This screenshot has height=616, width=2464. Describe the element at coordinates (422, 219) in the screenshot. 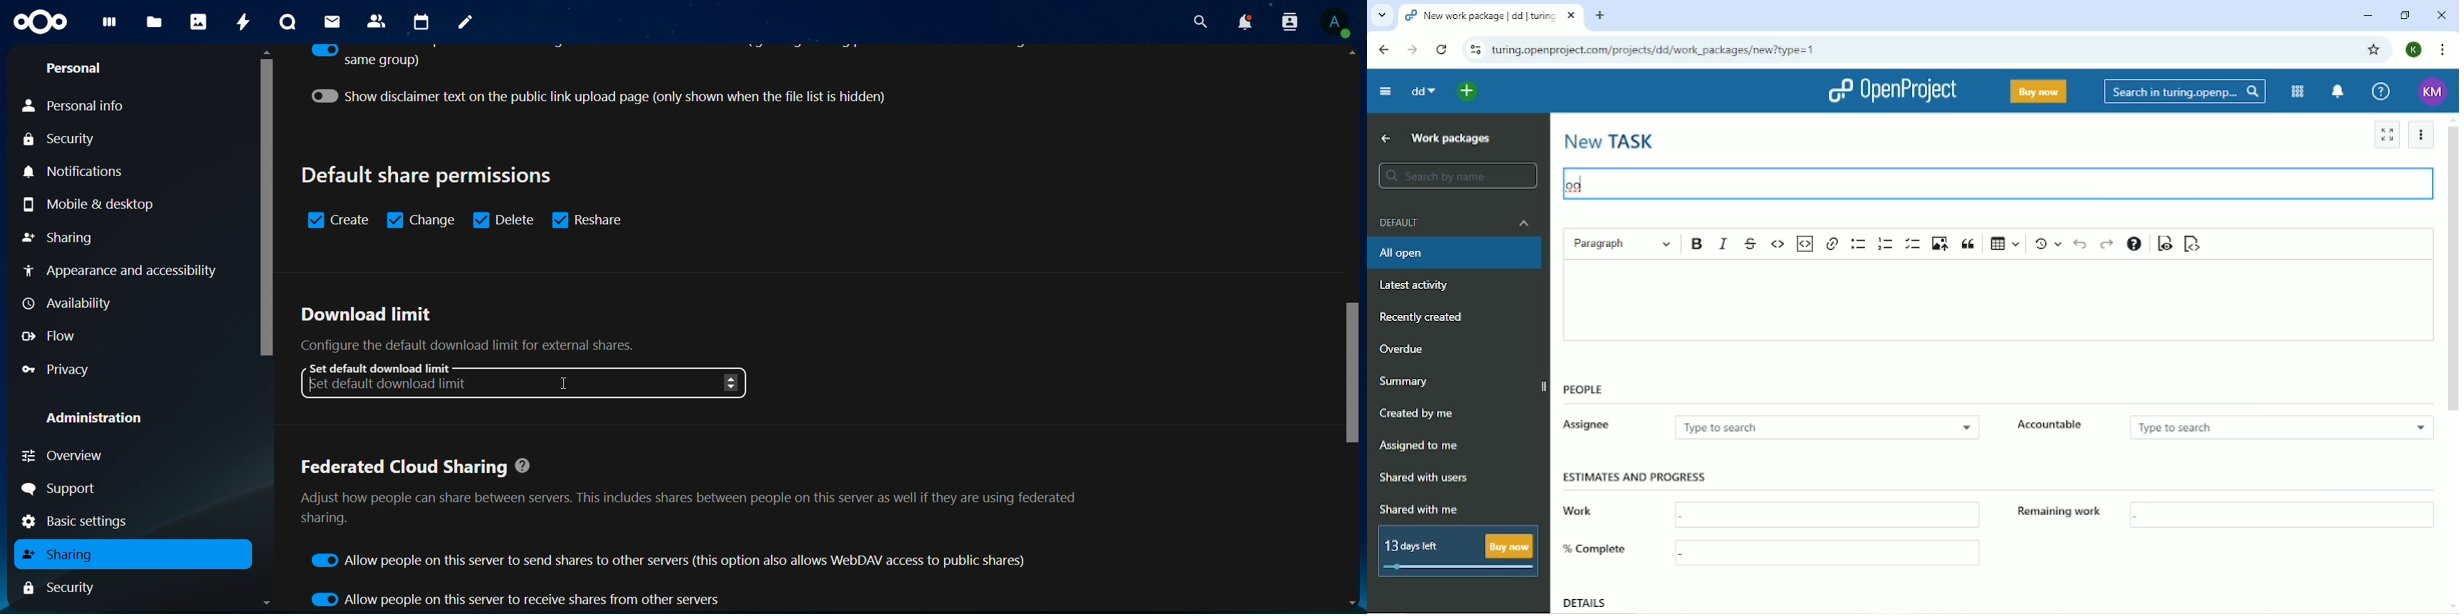

I see `change` at that location.